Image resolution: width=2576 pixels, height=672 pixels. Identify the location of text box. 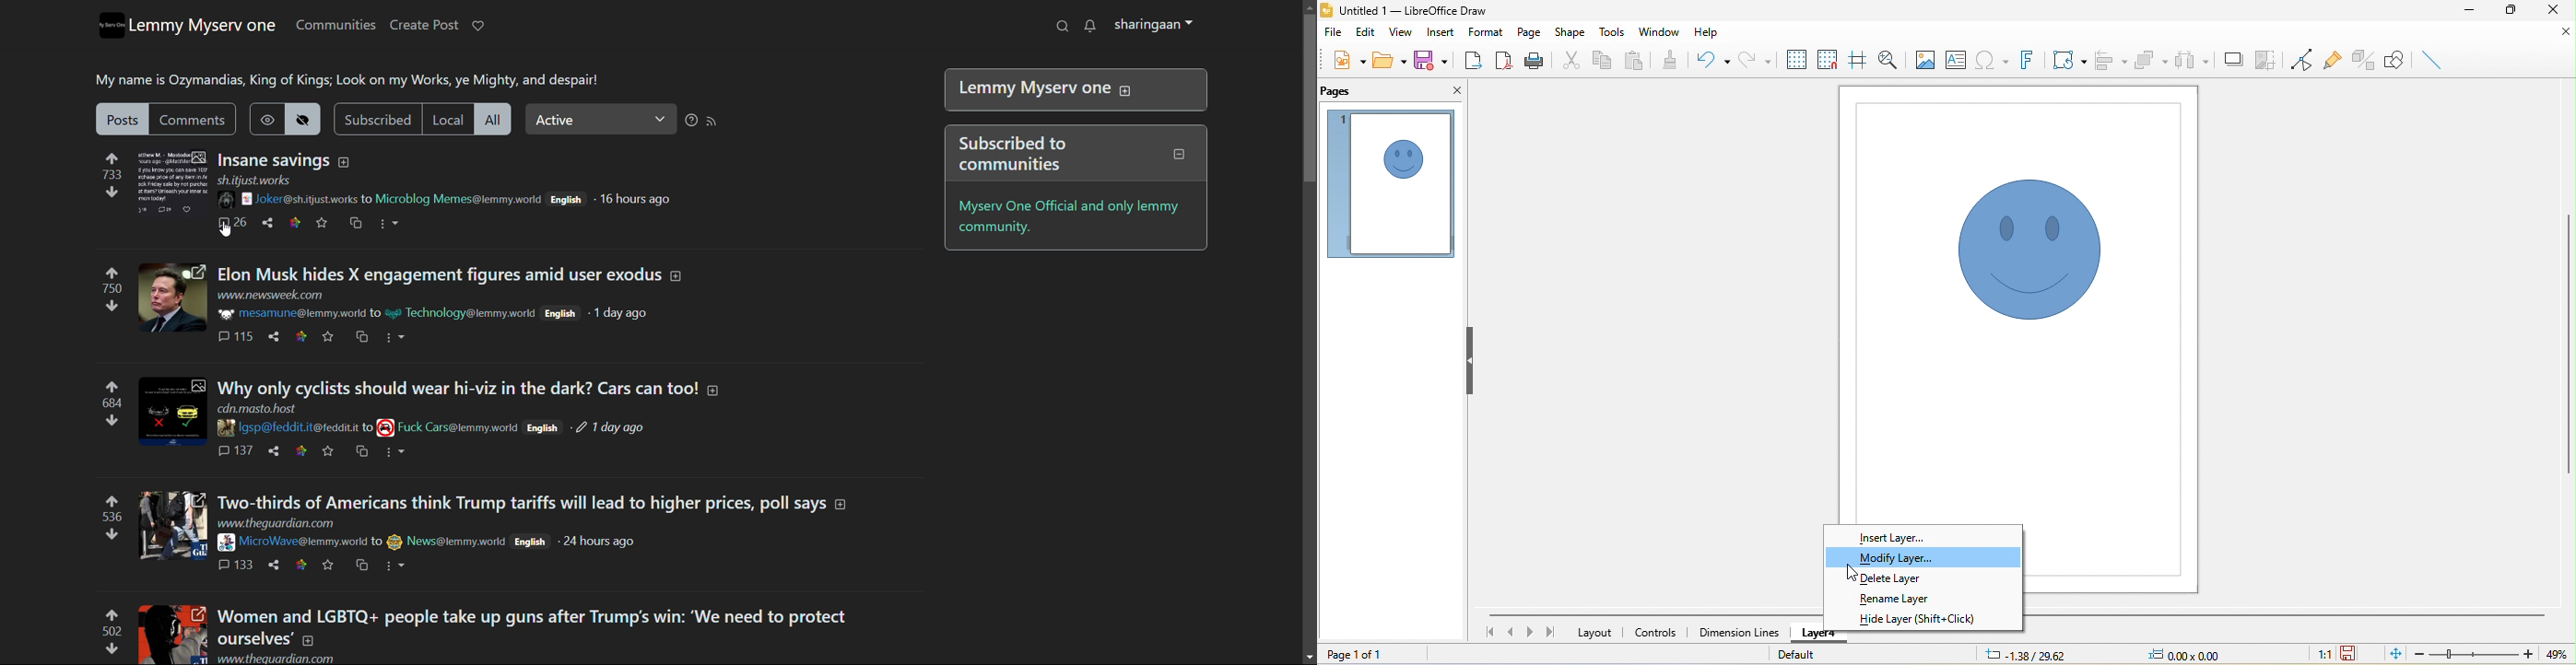
(1958, 58).